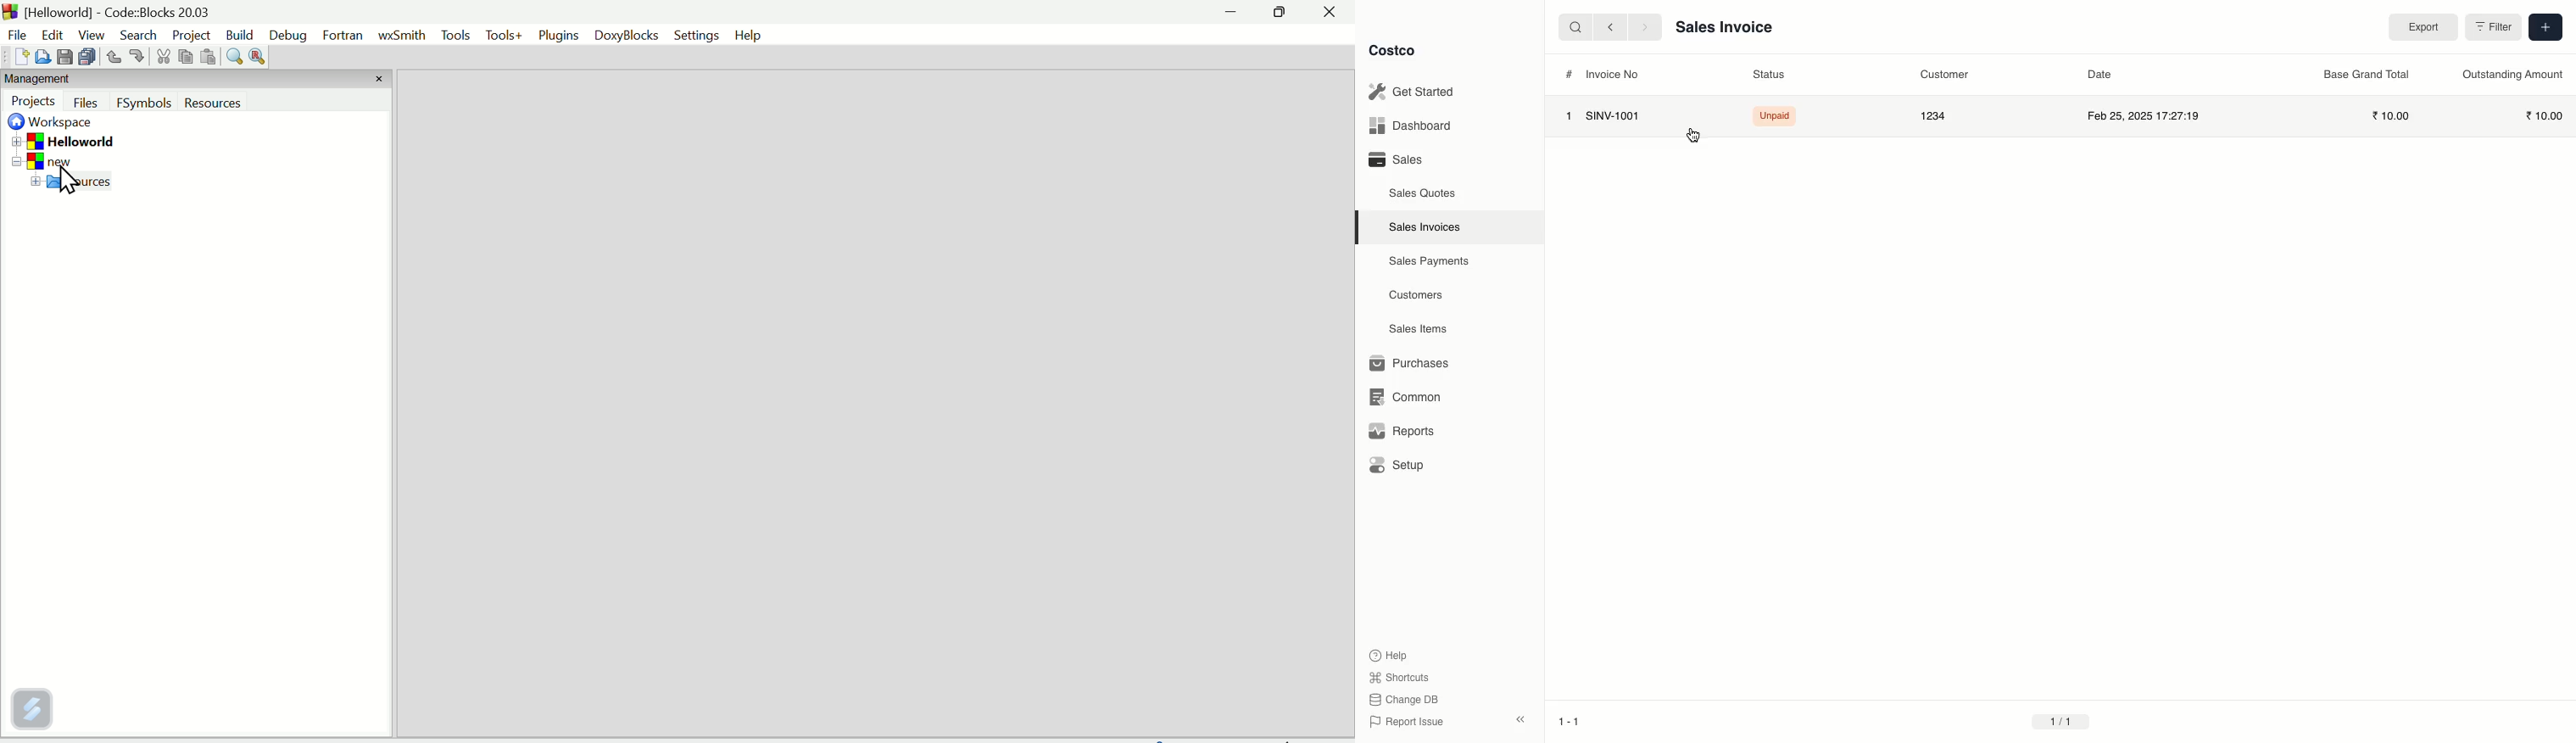 This screenshot has width=2576, height=756. What do you see at coordinates (1616, 116) in the screenshot?
I see `SINV-1001` at bounding box center [1616, 116].